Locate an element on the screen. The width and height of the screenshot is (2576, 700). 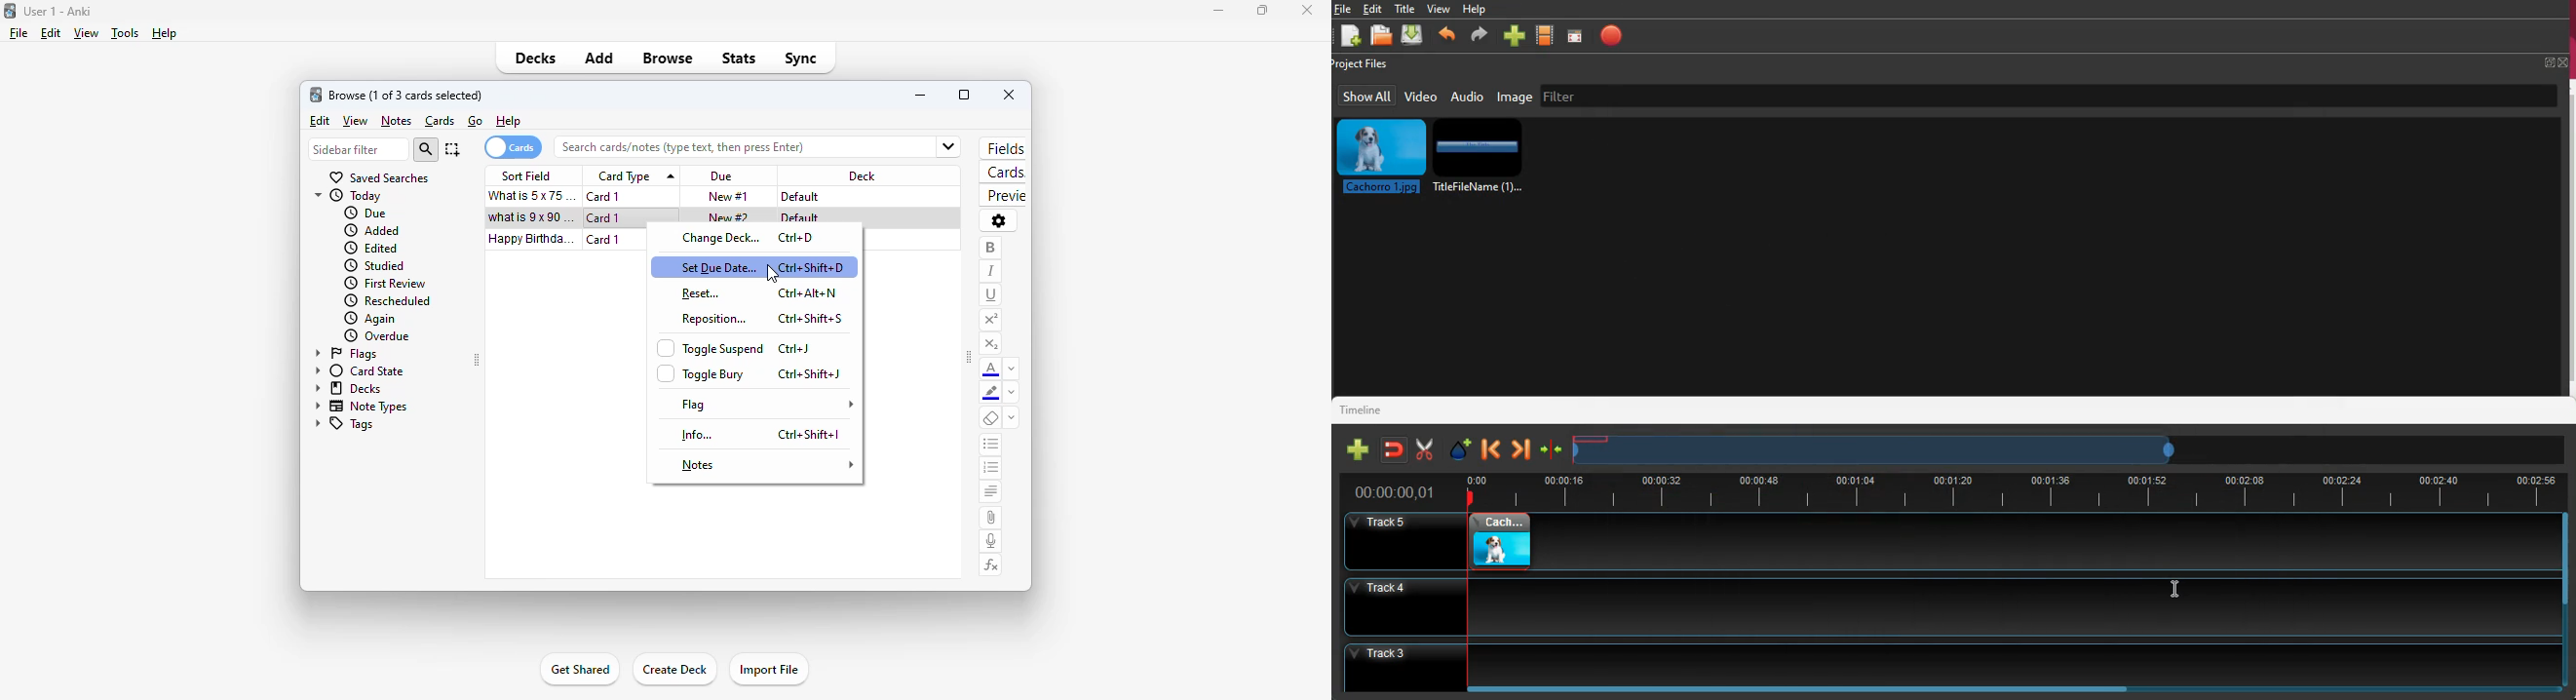
sidebar filter is located at coordinates (360, 149).